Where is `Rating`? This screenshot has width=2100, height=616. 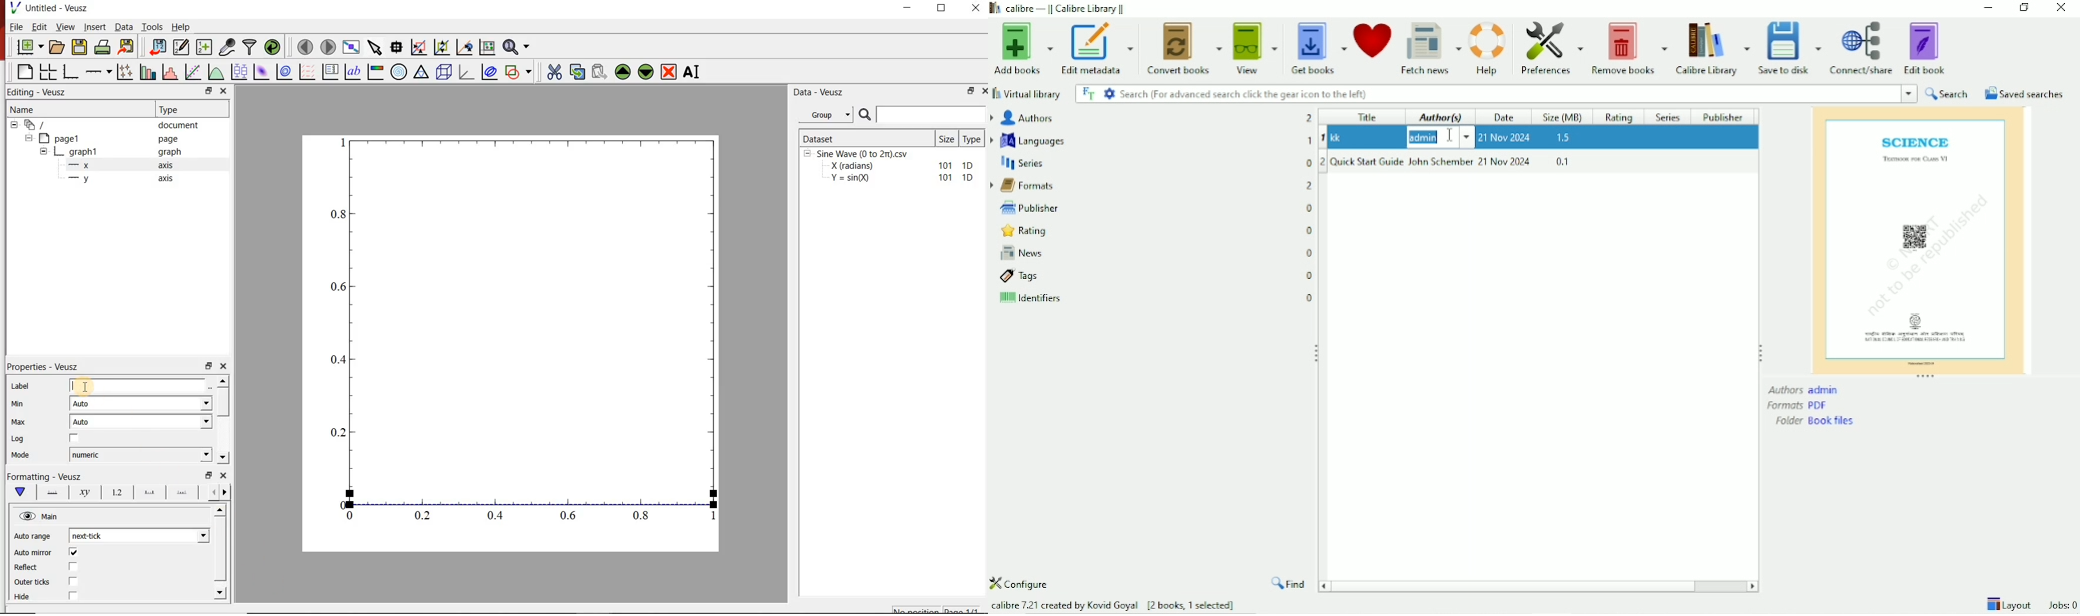 Rating is located at coordinates (1620, 117).